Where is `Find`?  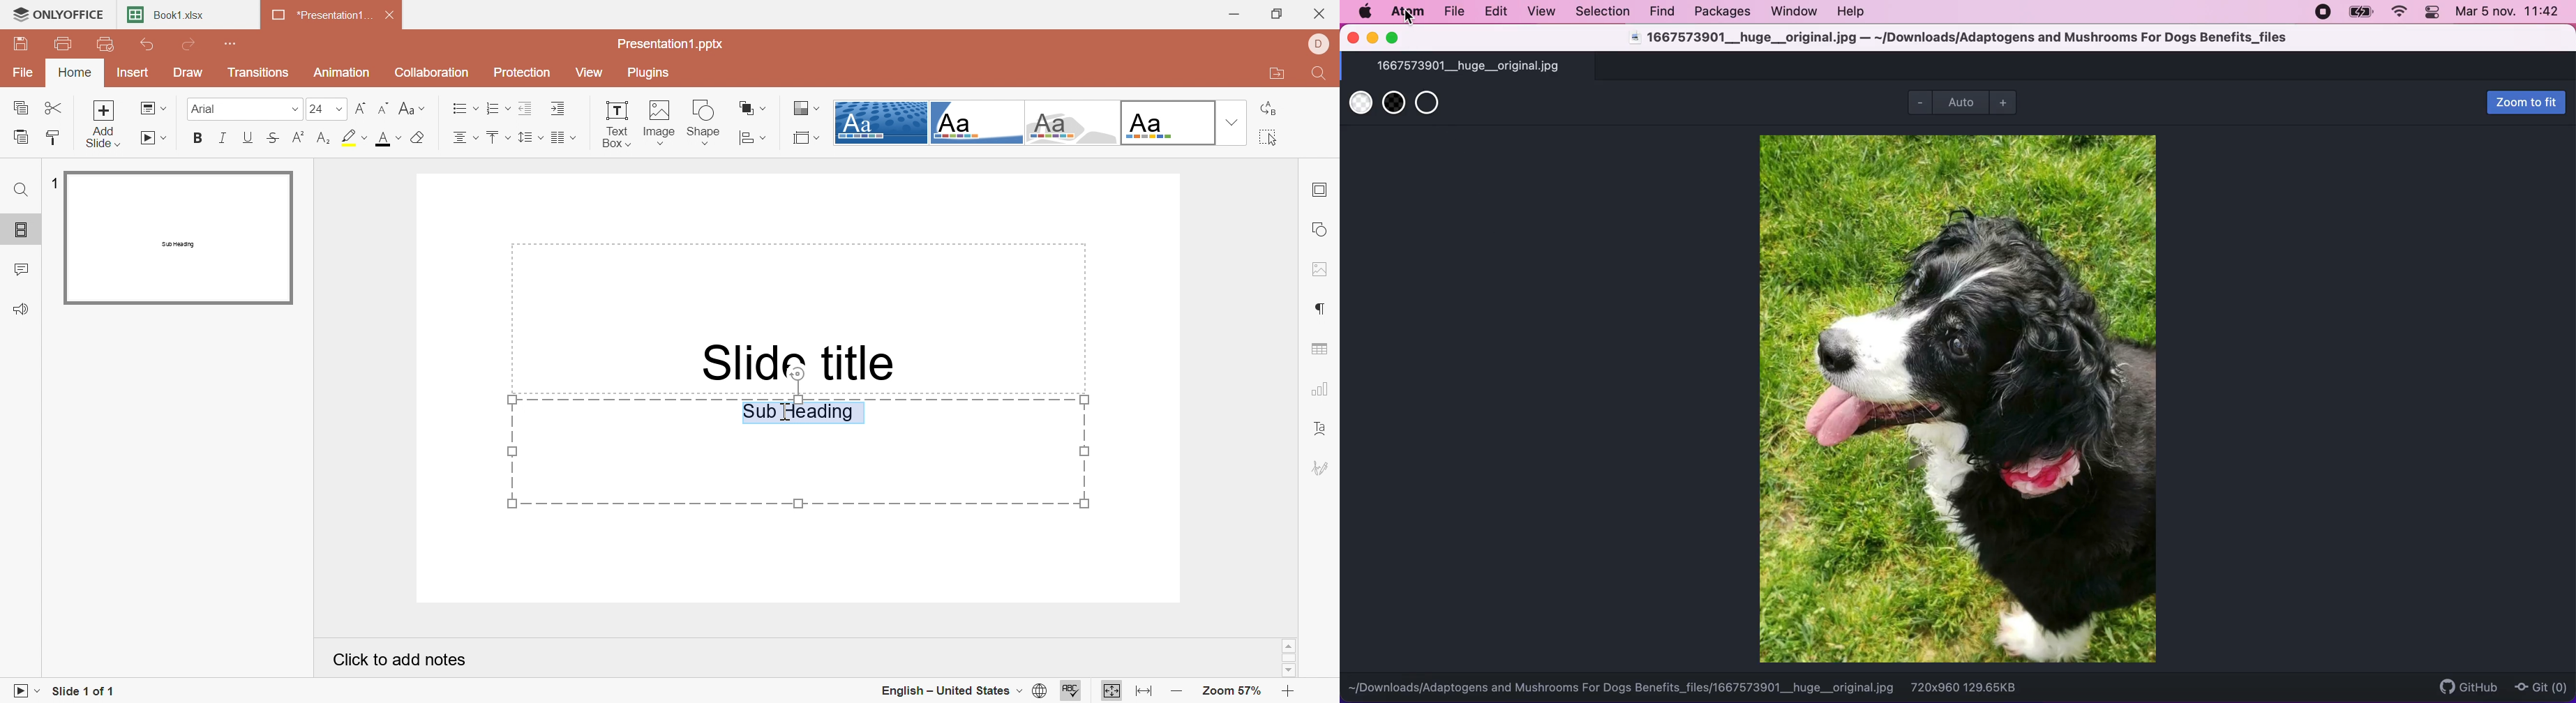 Find is located at coordinates (1324, 75).